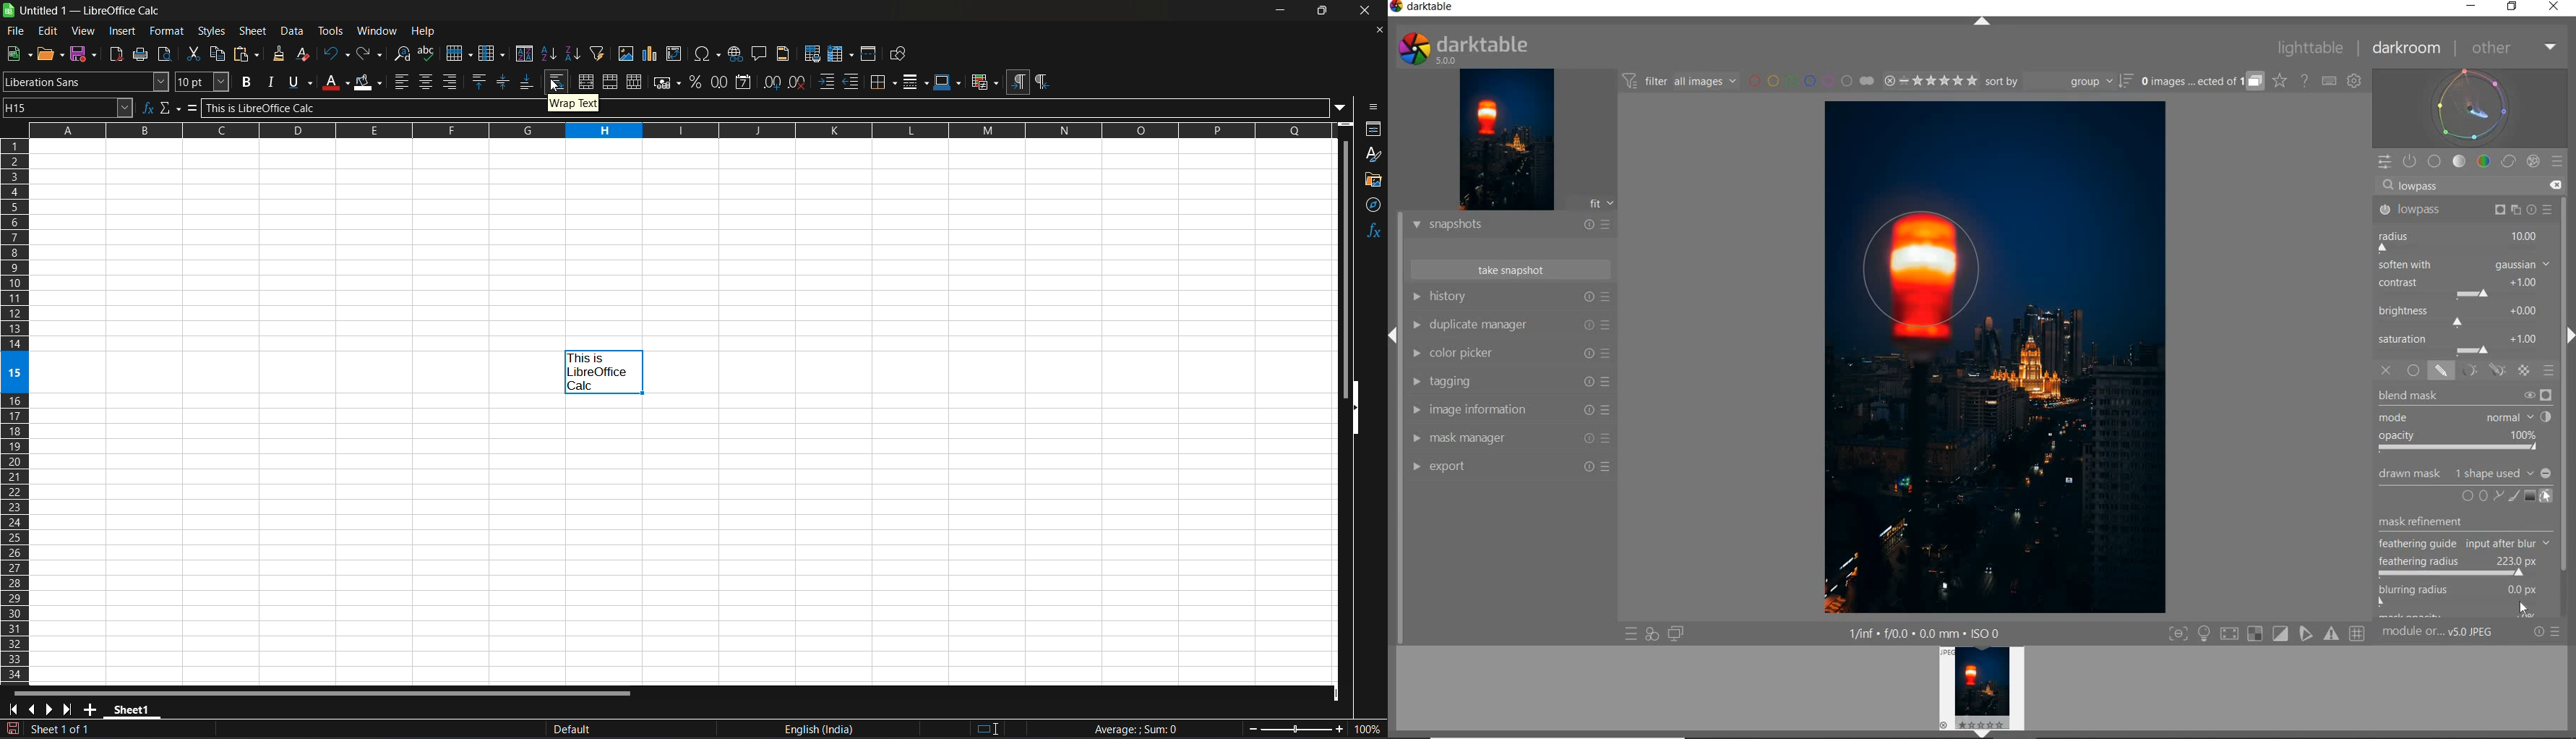  What do you see at coordinates (1368, 11) in the screenshot?
I see `close` at bounding box center [1368, 11].